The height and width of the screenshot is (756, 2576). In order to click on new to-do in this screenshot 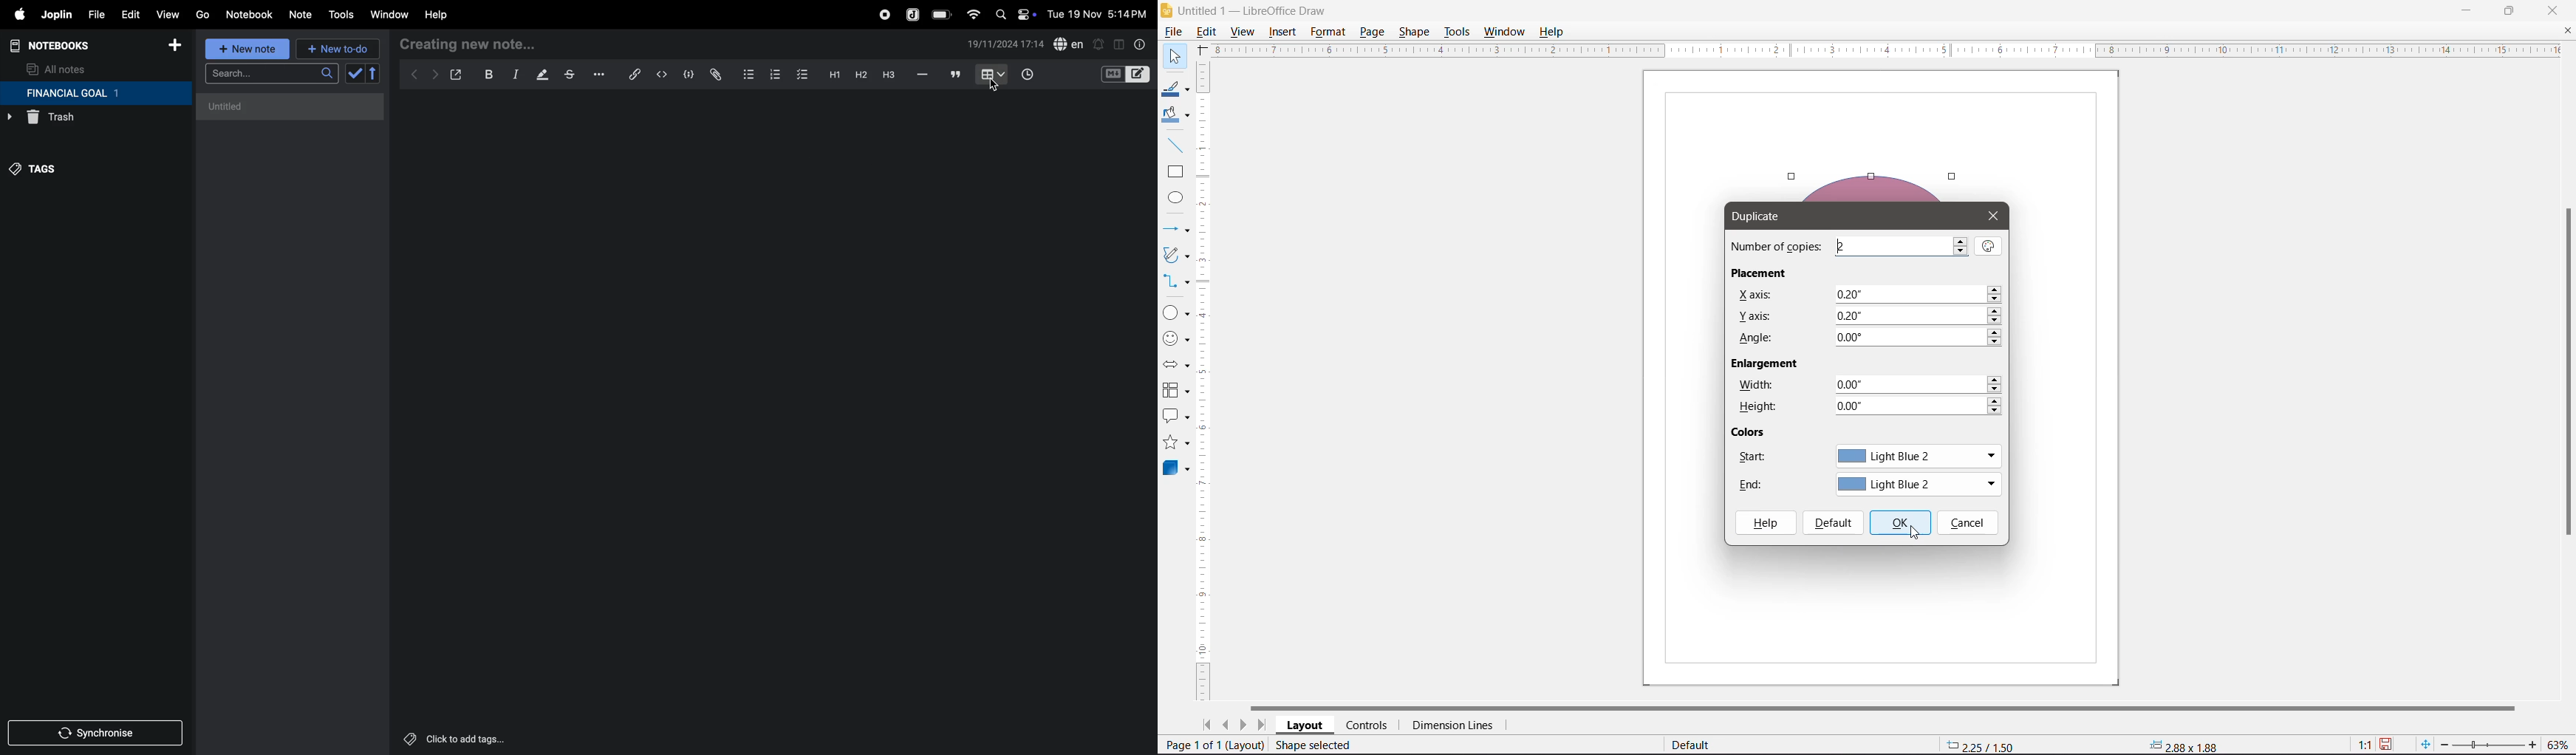, I will do `click(338, 49)`.